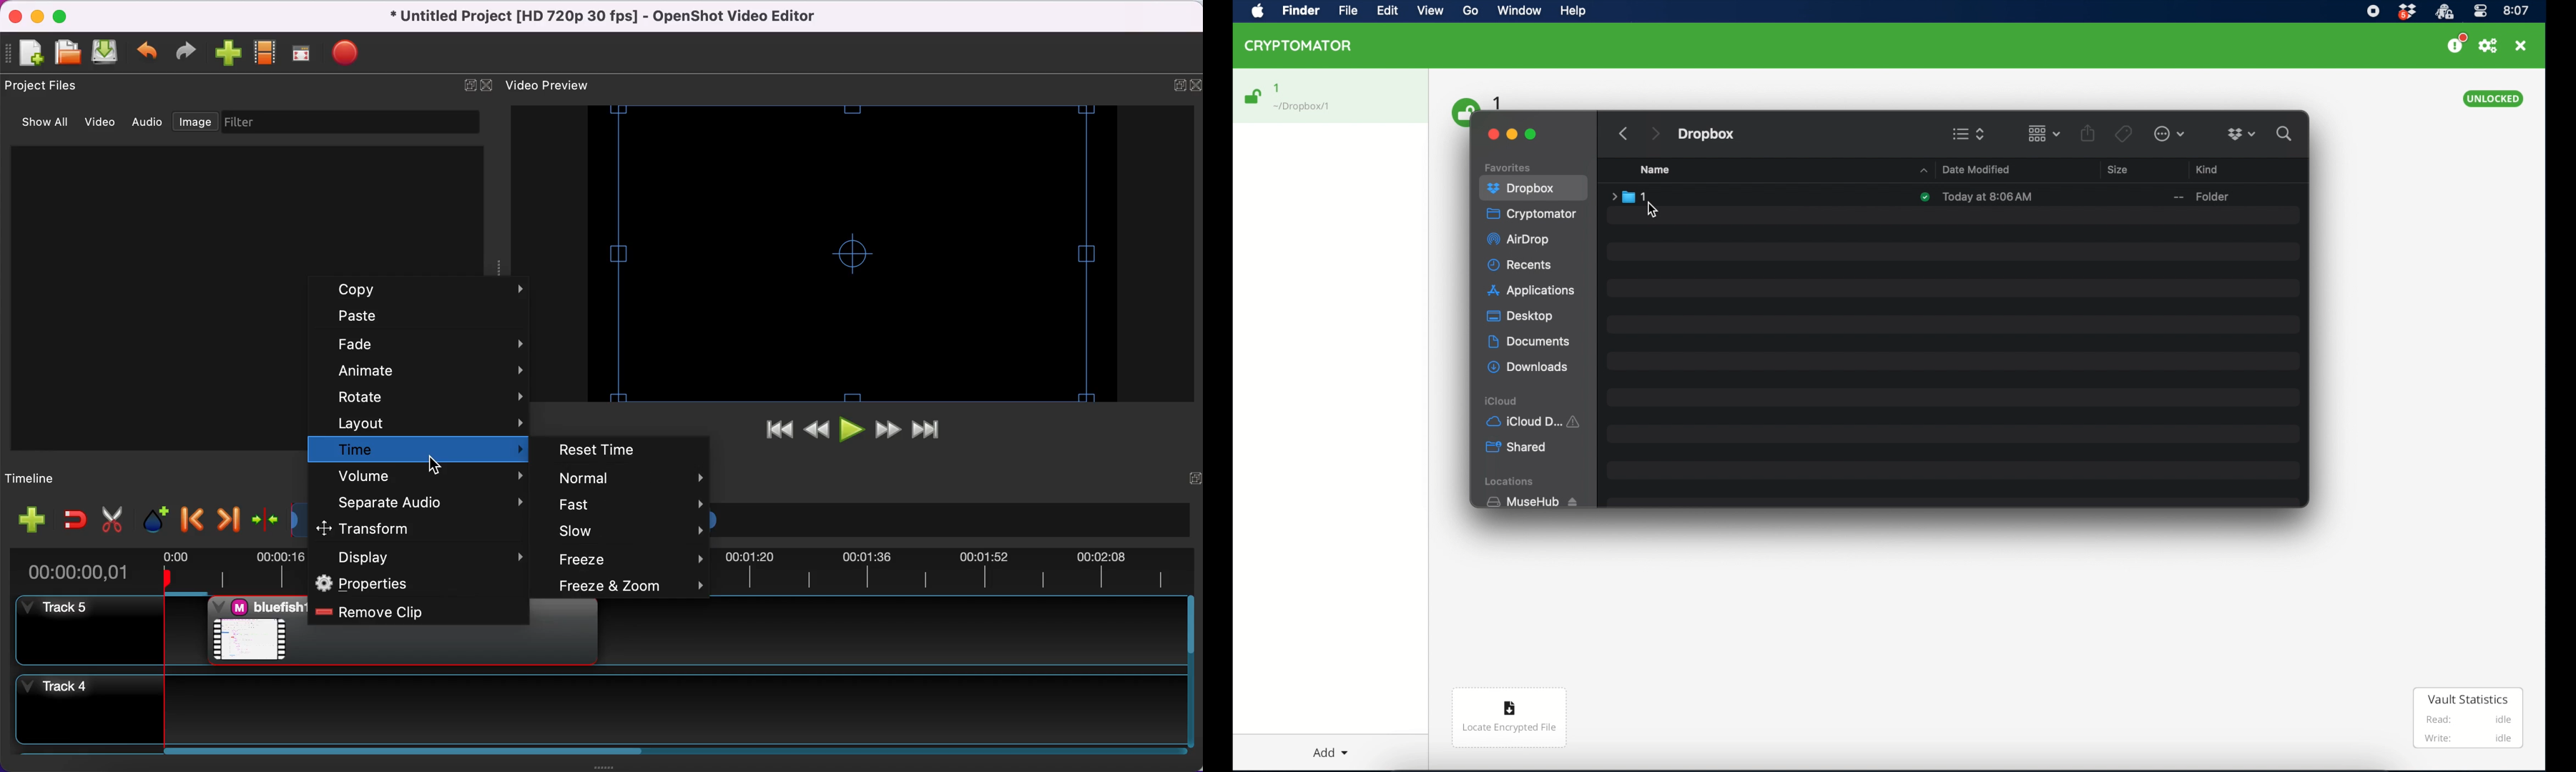 This screenshot has width=2576, height=784. What do you see at coordinates (1659, 207) in the screenshot?
I see `cursor` at bounding box center [1659, 207].